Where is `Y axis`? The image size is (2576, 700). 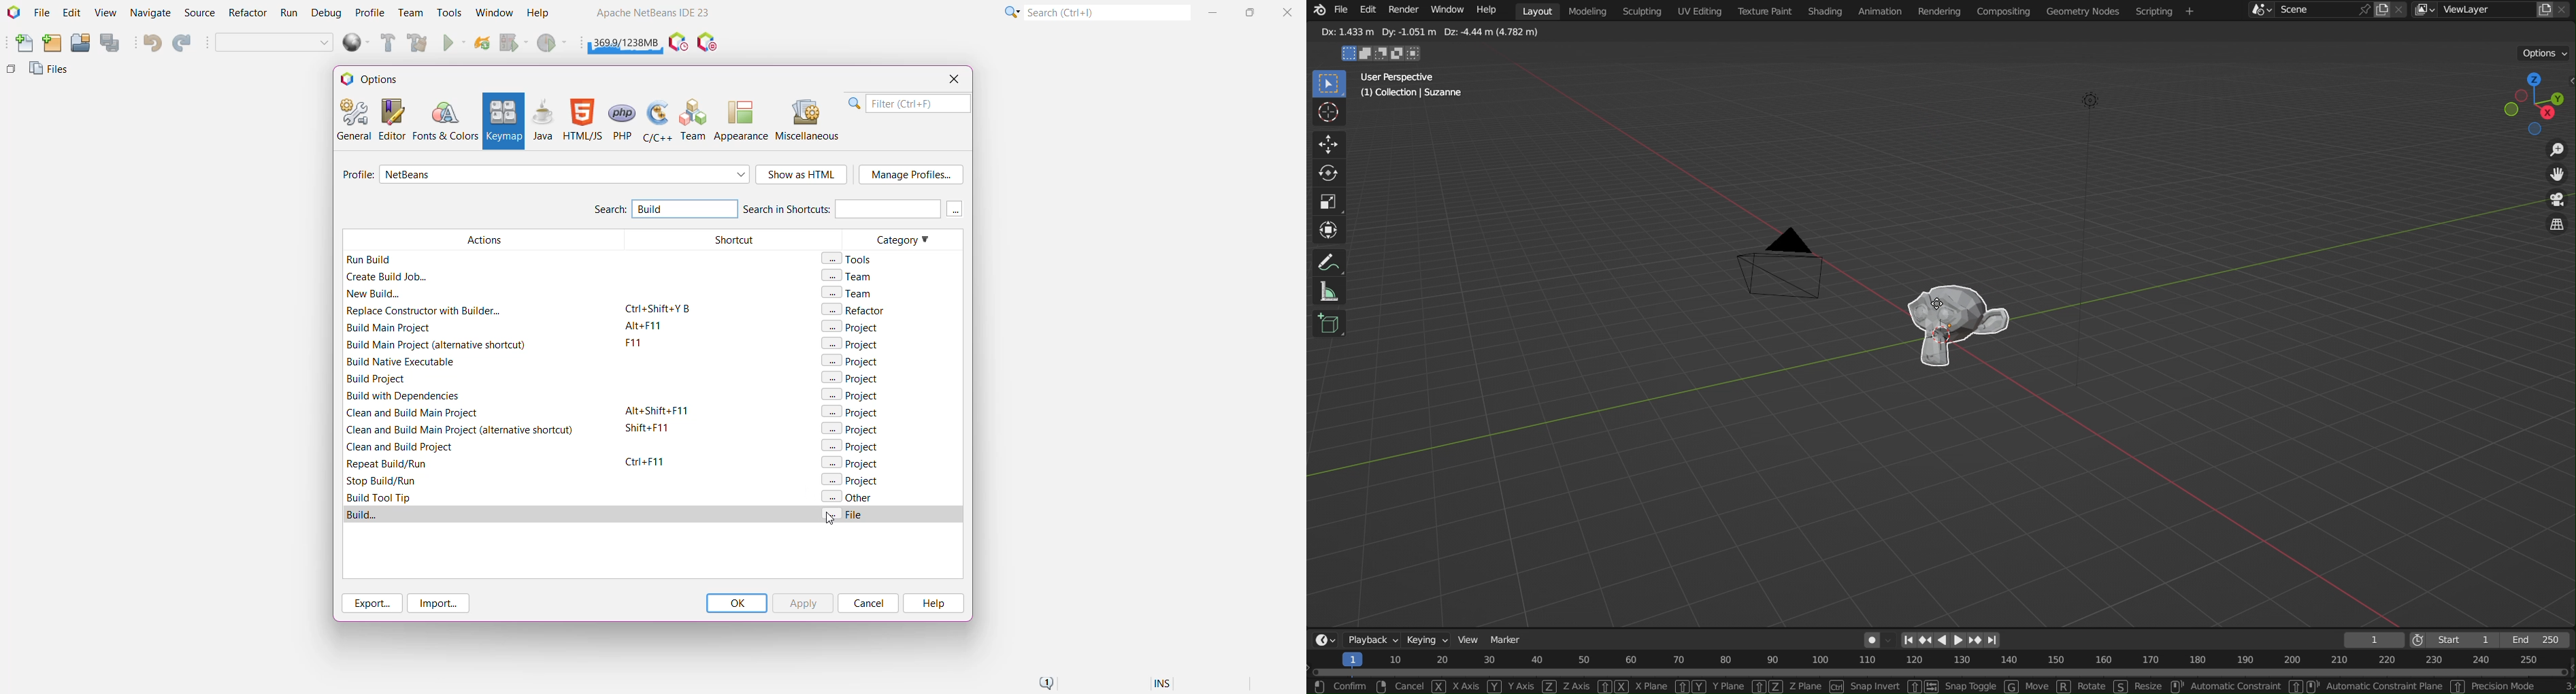 Y axis is located at coordinates (1522, 686).